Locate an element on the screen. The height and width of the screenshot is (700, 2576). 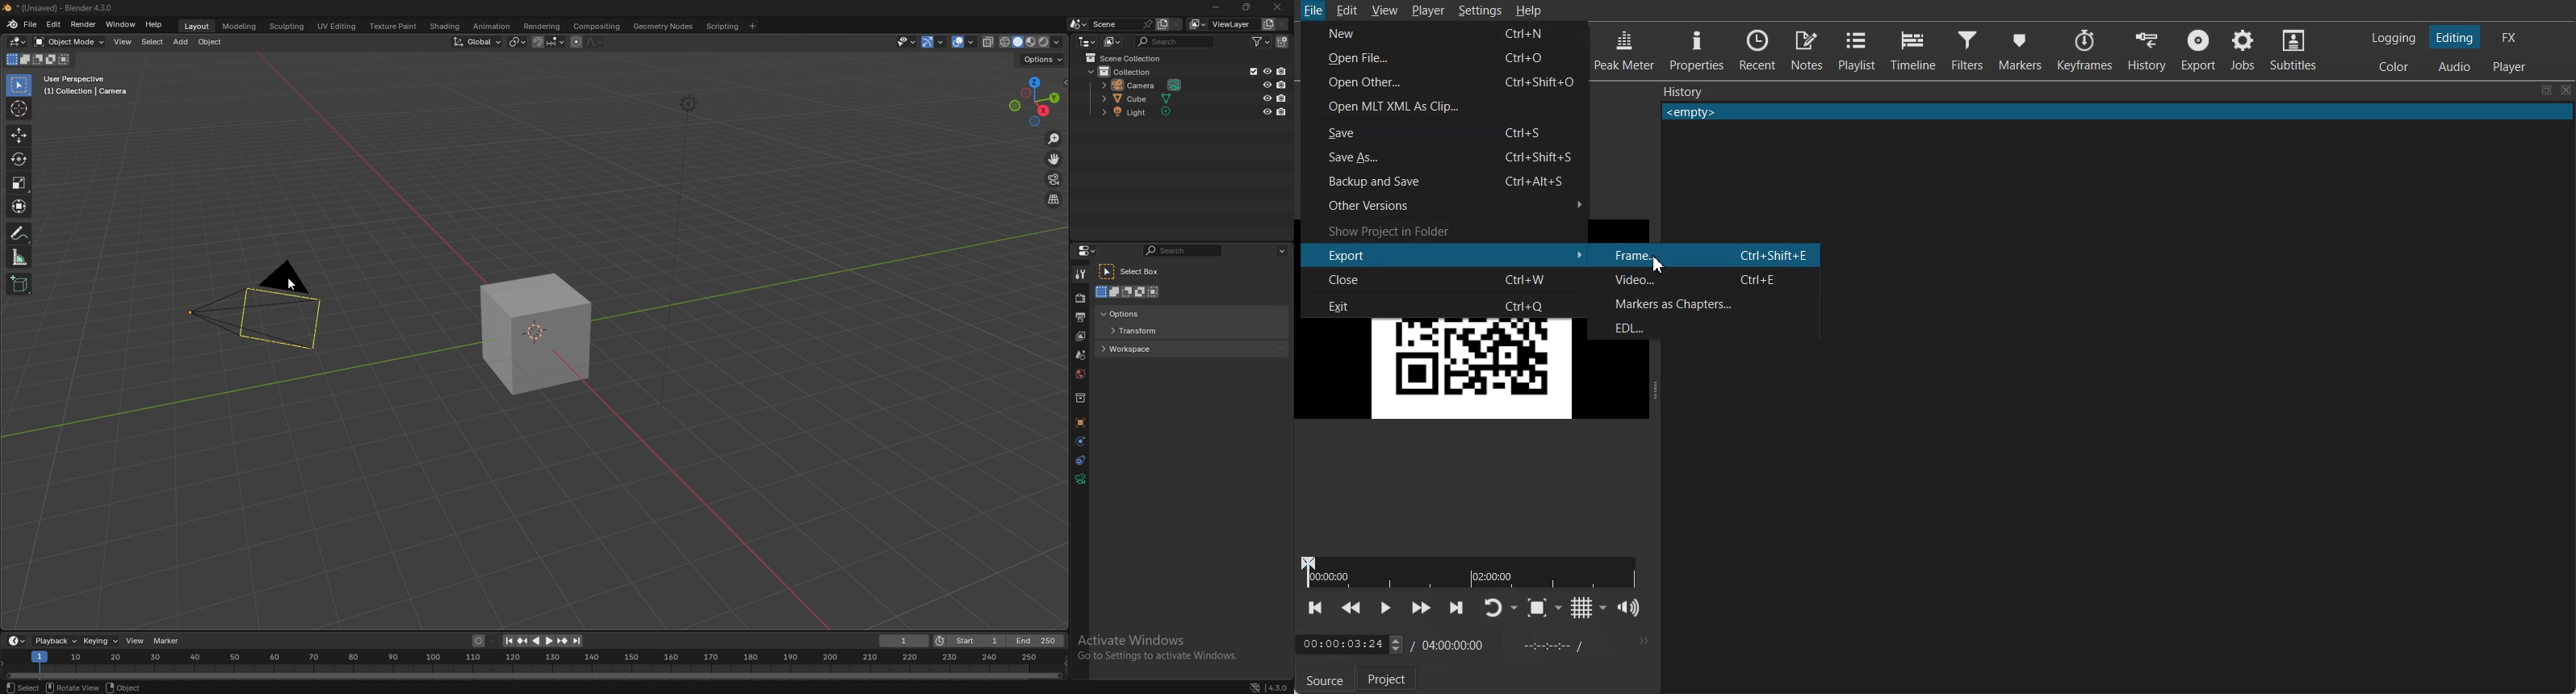
Ctrl+0 is located at coordinates (1528, 59).